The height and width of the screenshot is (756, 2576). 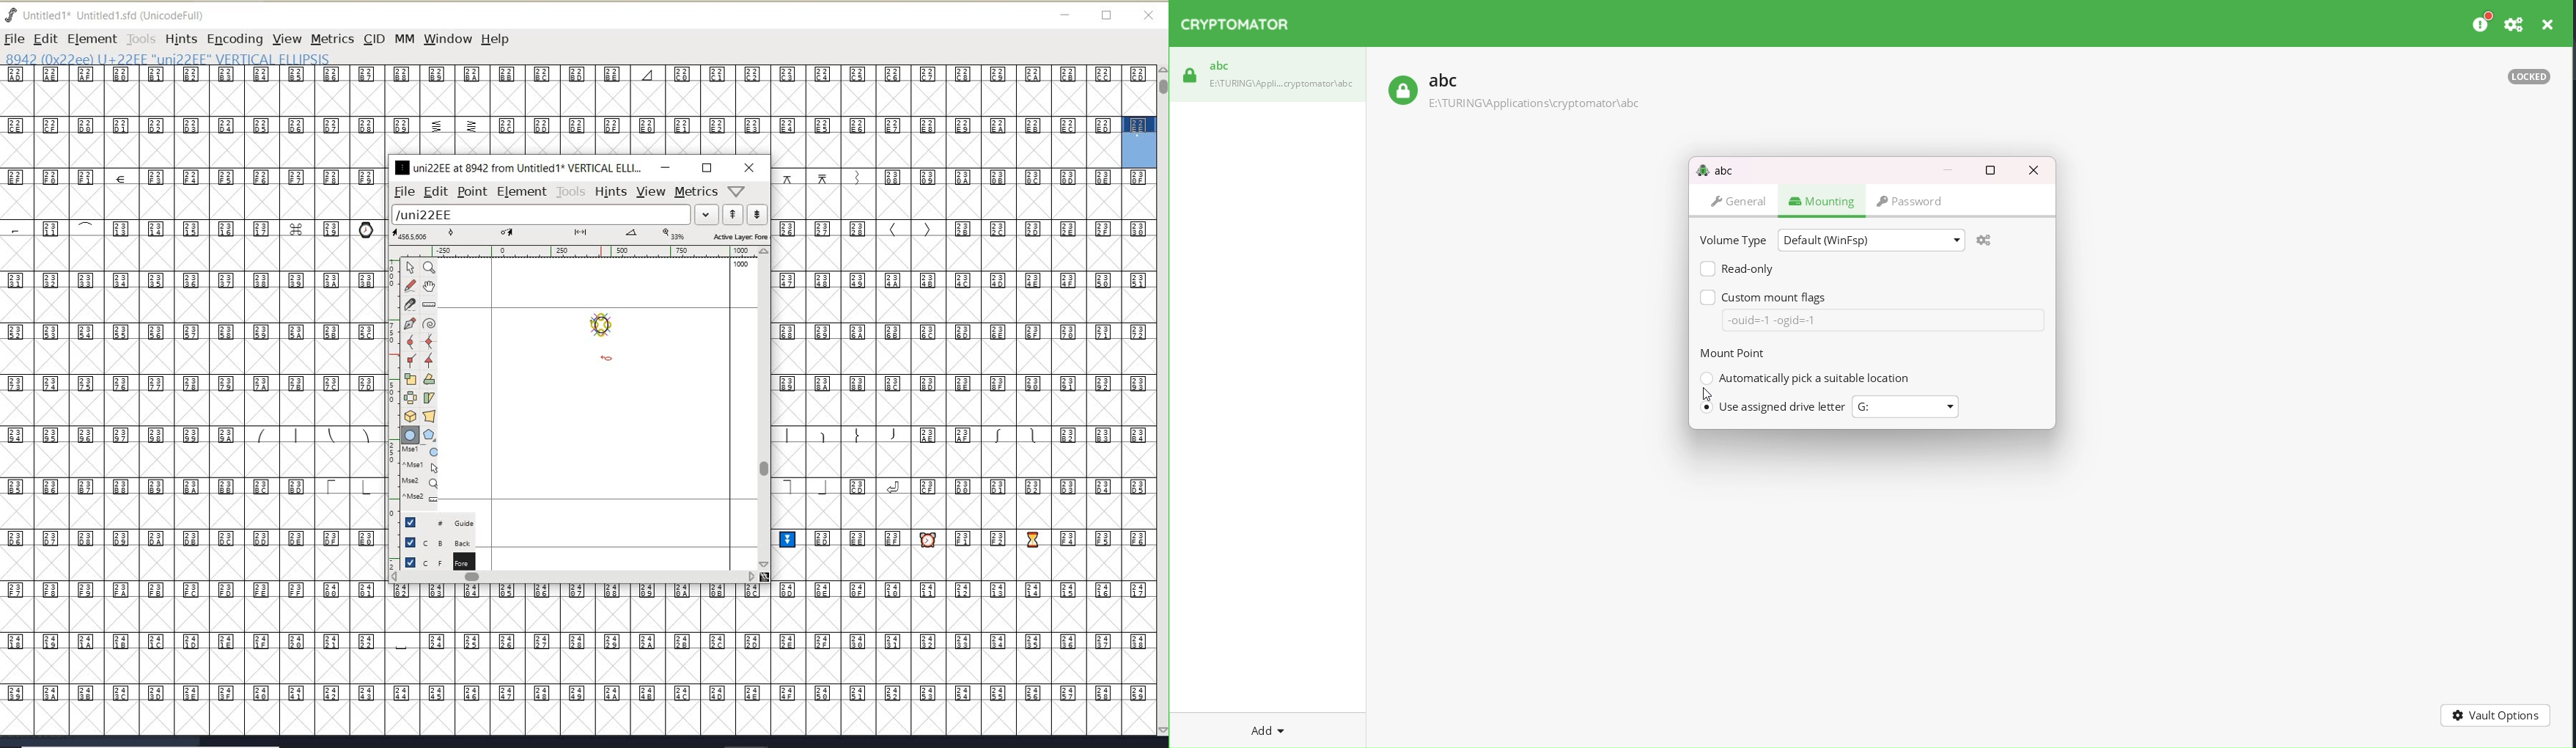 I want to click on SCALE, so click(x=392, y=407).